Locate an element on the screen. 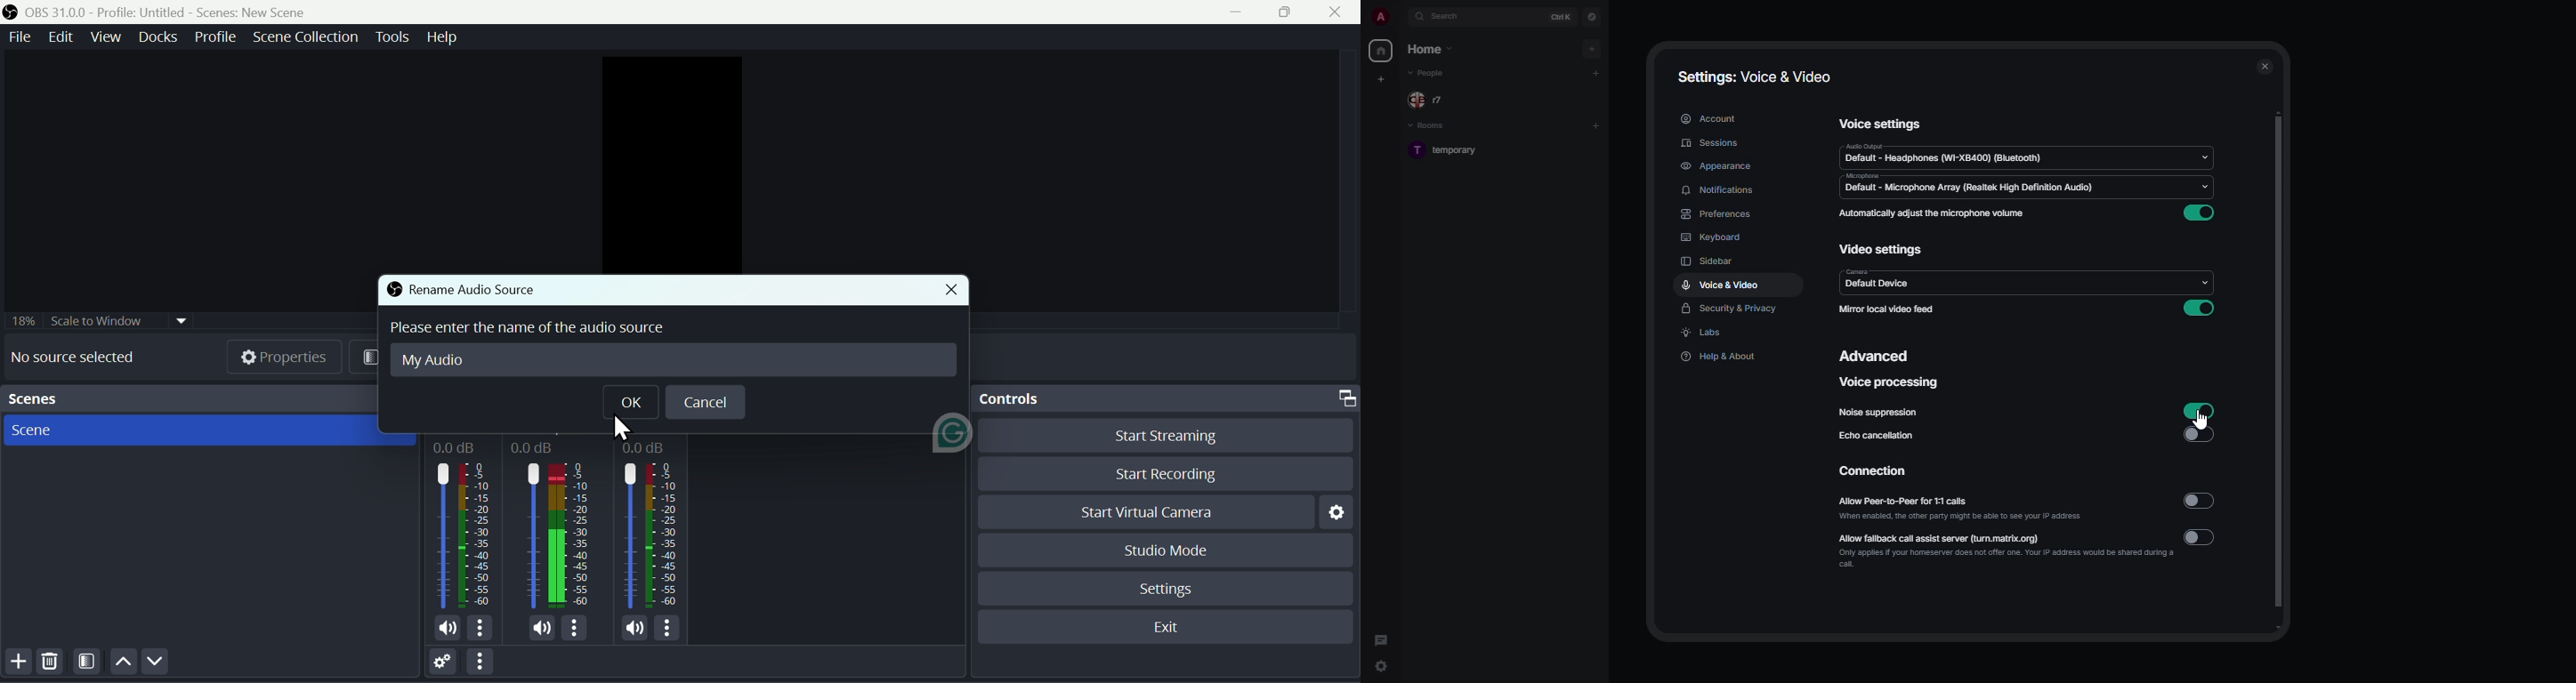 The height and width of the screenshot is (700, 2576). security & privacy is located at coordinates (1732, 311).